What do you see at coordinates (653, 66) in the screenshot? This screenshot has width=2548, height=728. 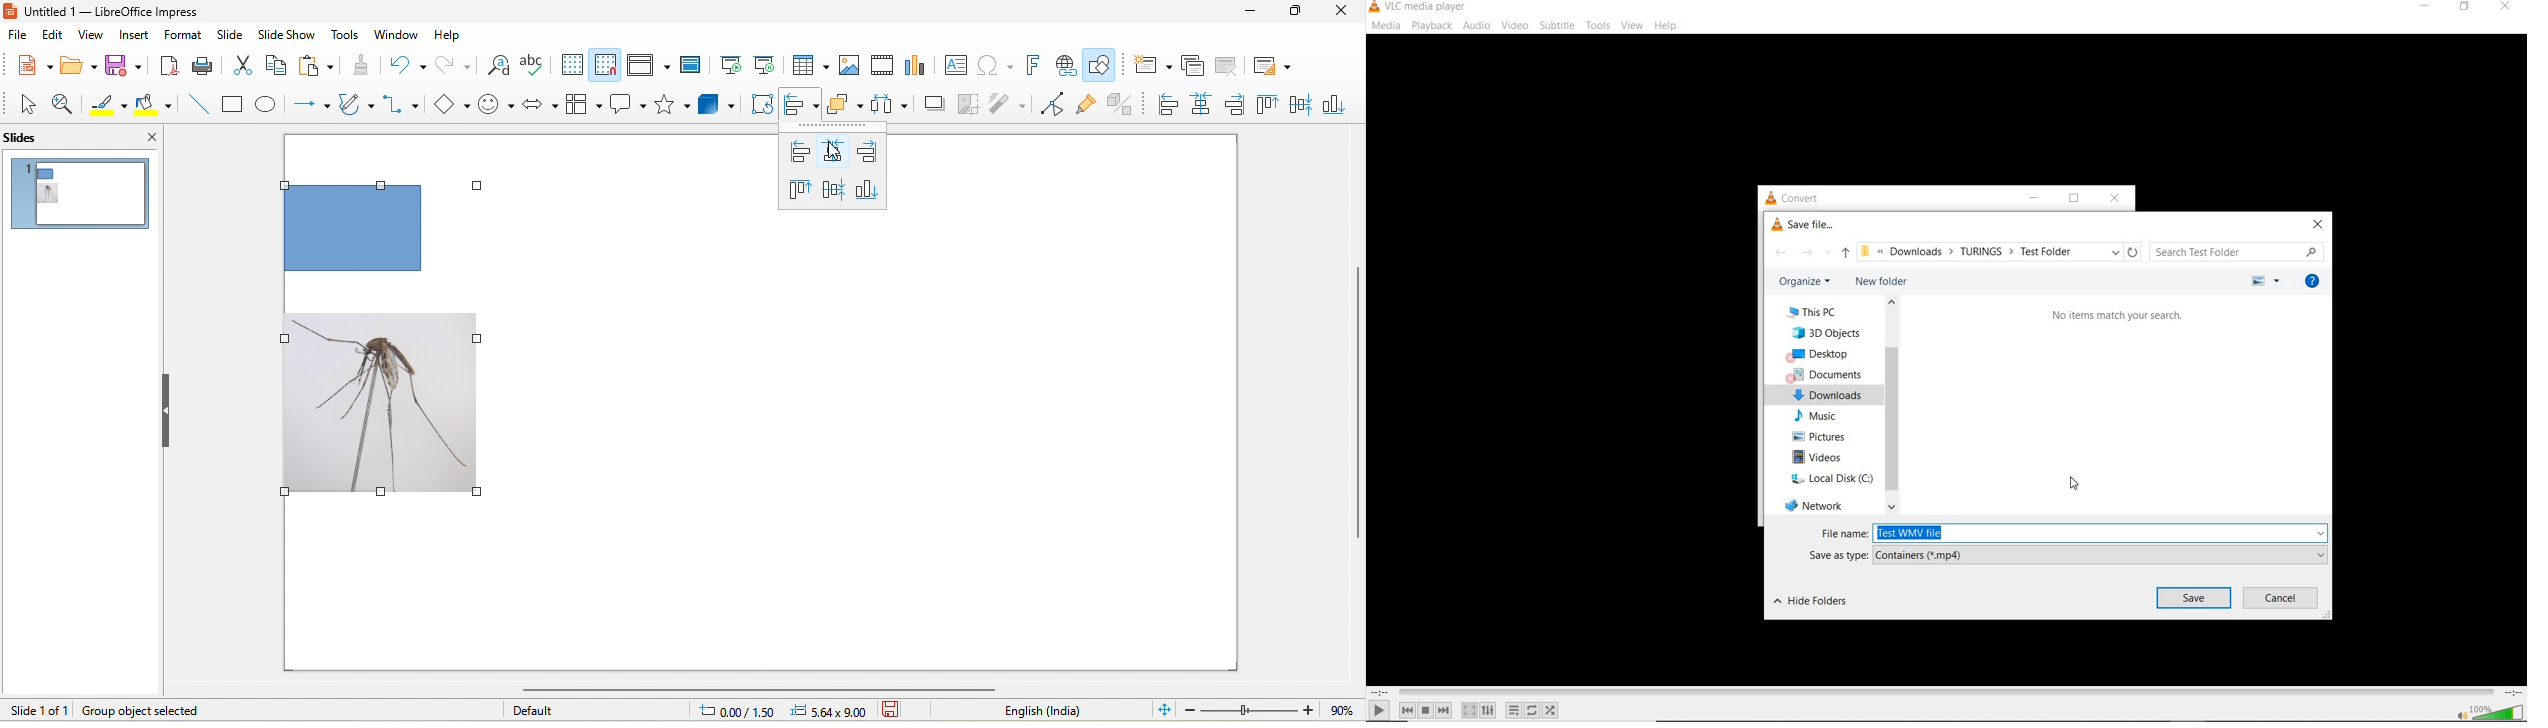 I see `display view` at bounding box center [653, 66].